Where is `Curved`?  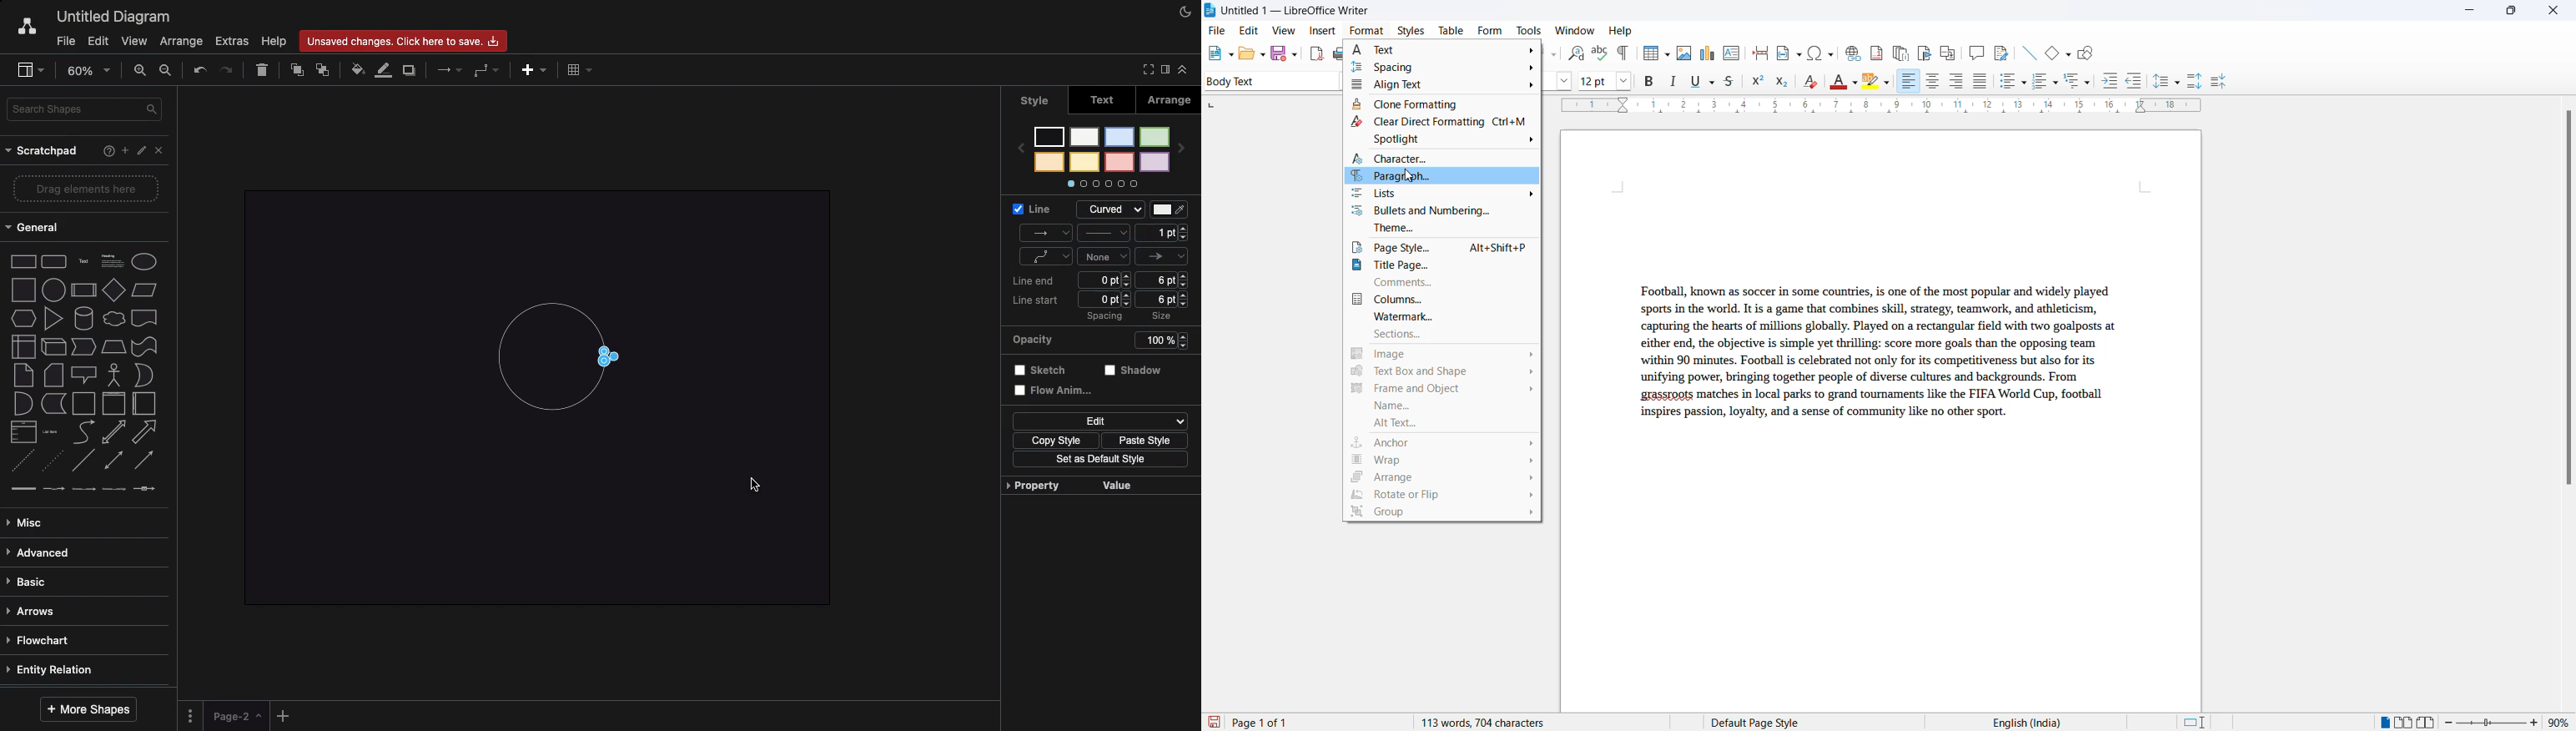
Curved is located at coordinates (616, 359).